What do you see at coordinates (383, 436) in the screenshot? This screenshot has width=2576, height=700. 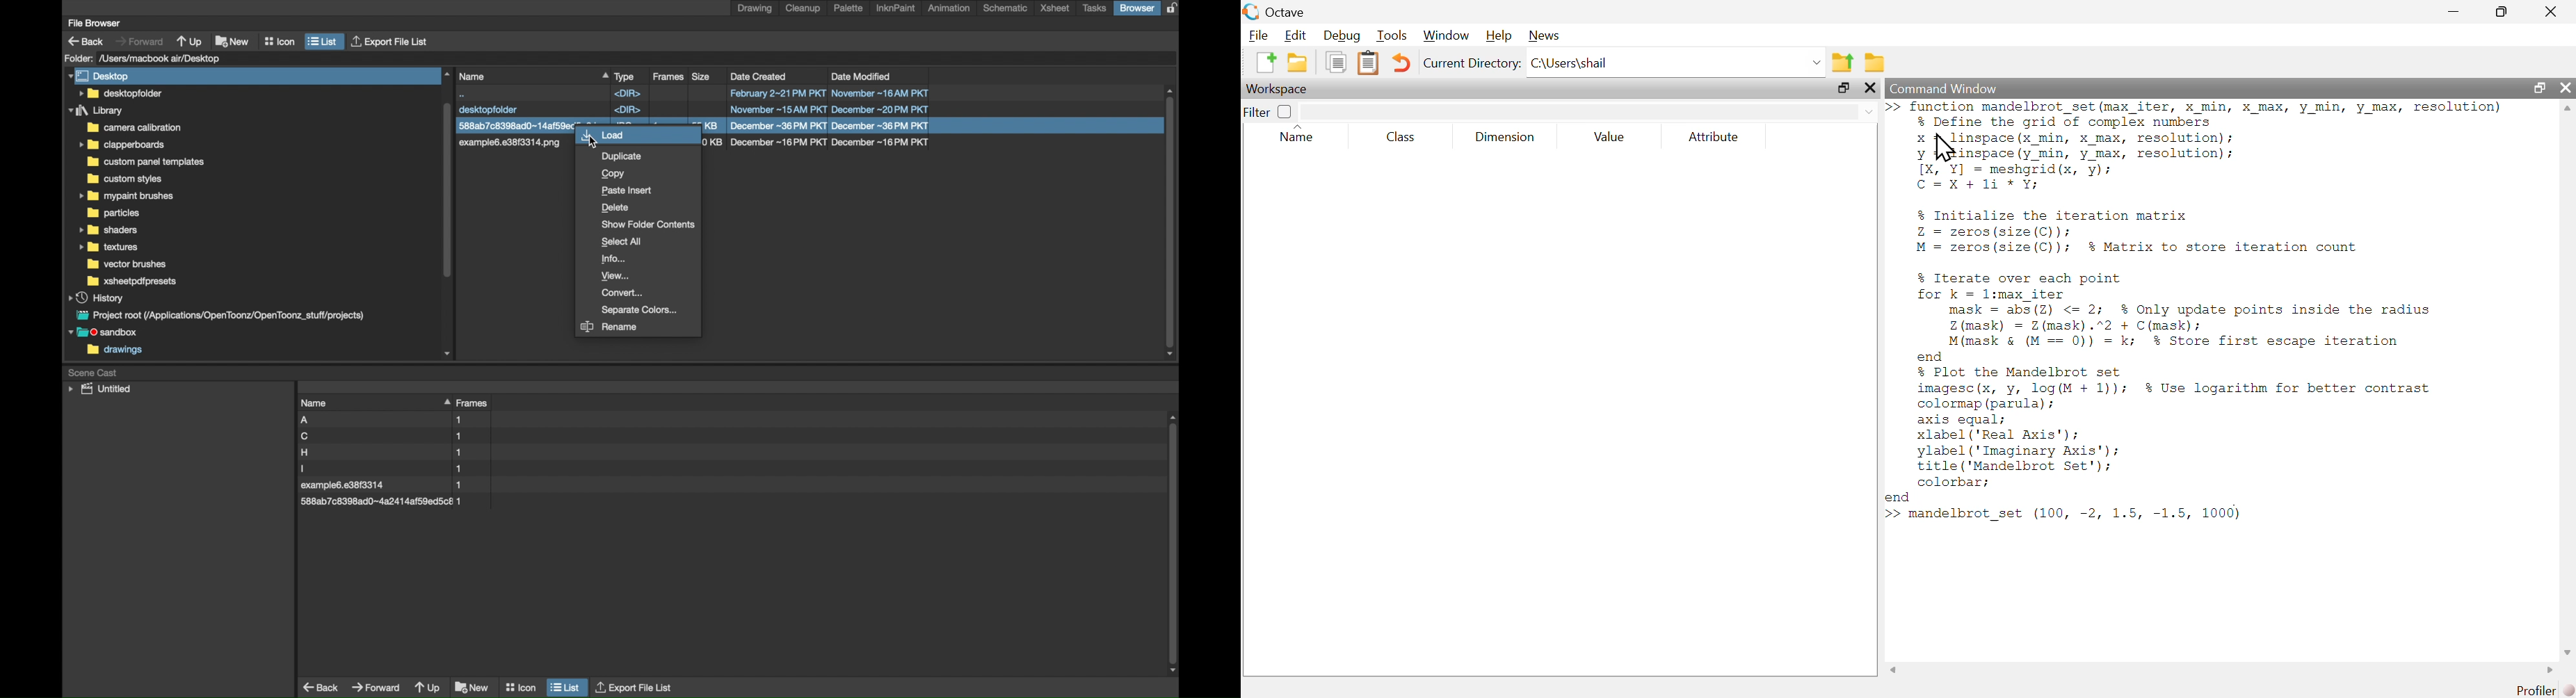 I see `file` at bounding box center [383, 436].